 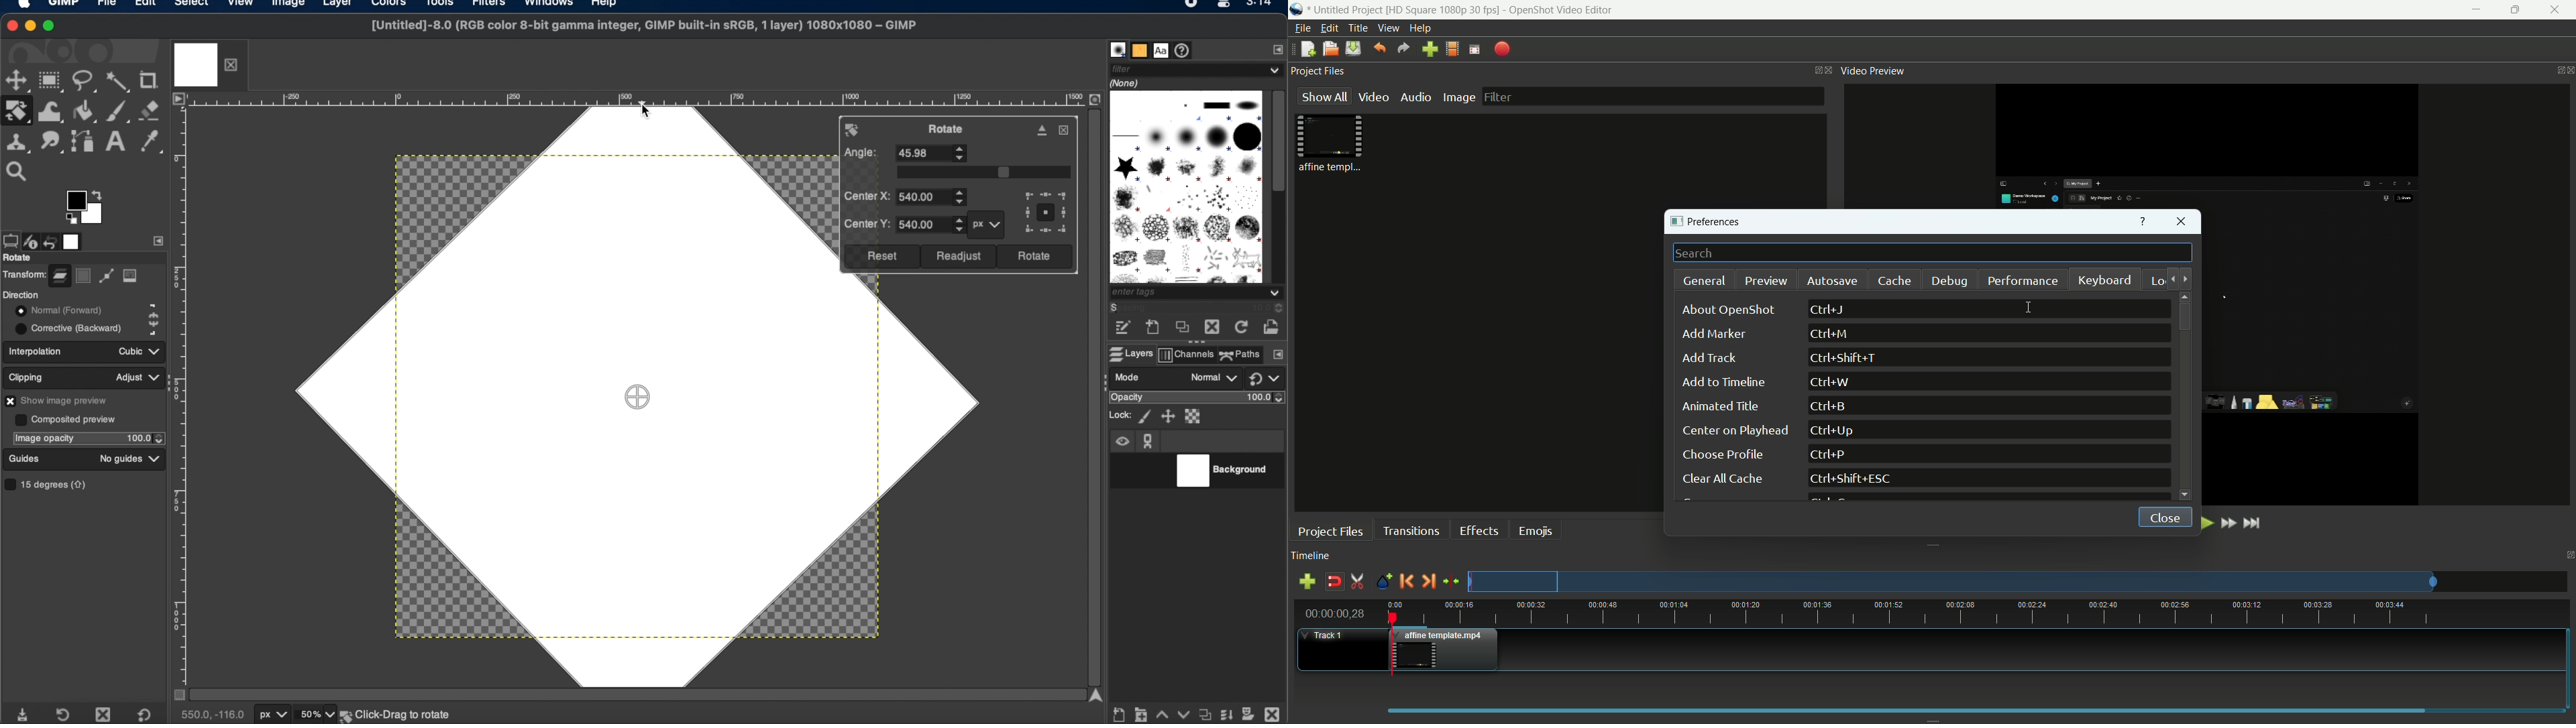 What do you see at coordinates (104, 714) in the screenshot?
I see `delete tool preset` at bounding box center [104, 714].